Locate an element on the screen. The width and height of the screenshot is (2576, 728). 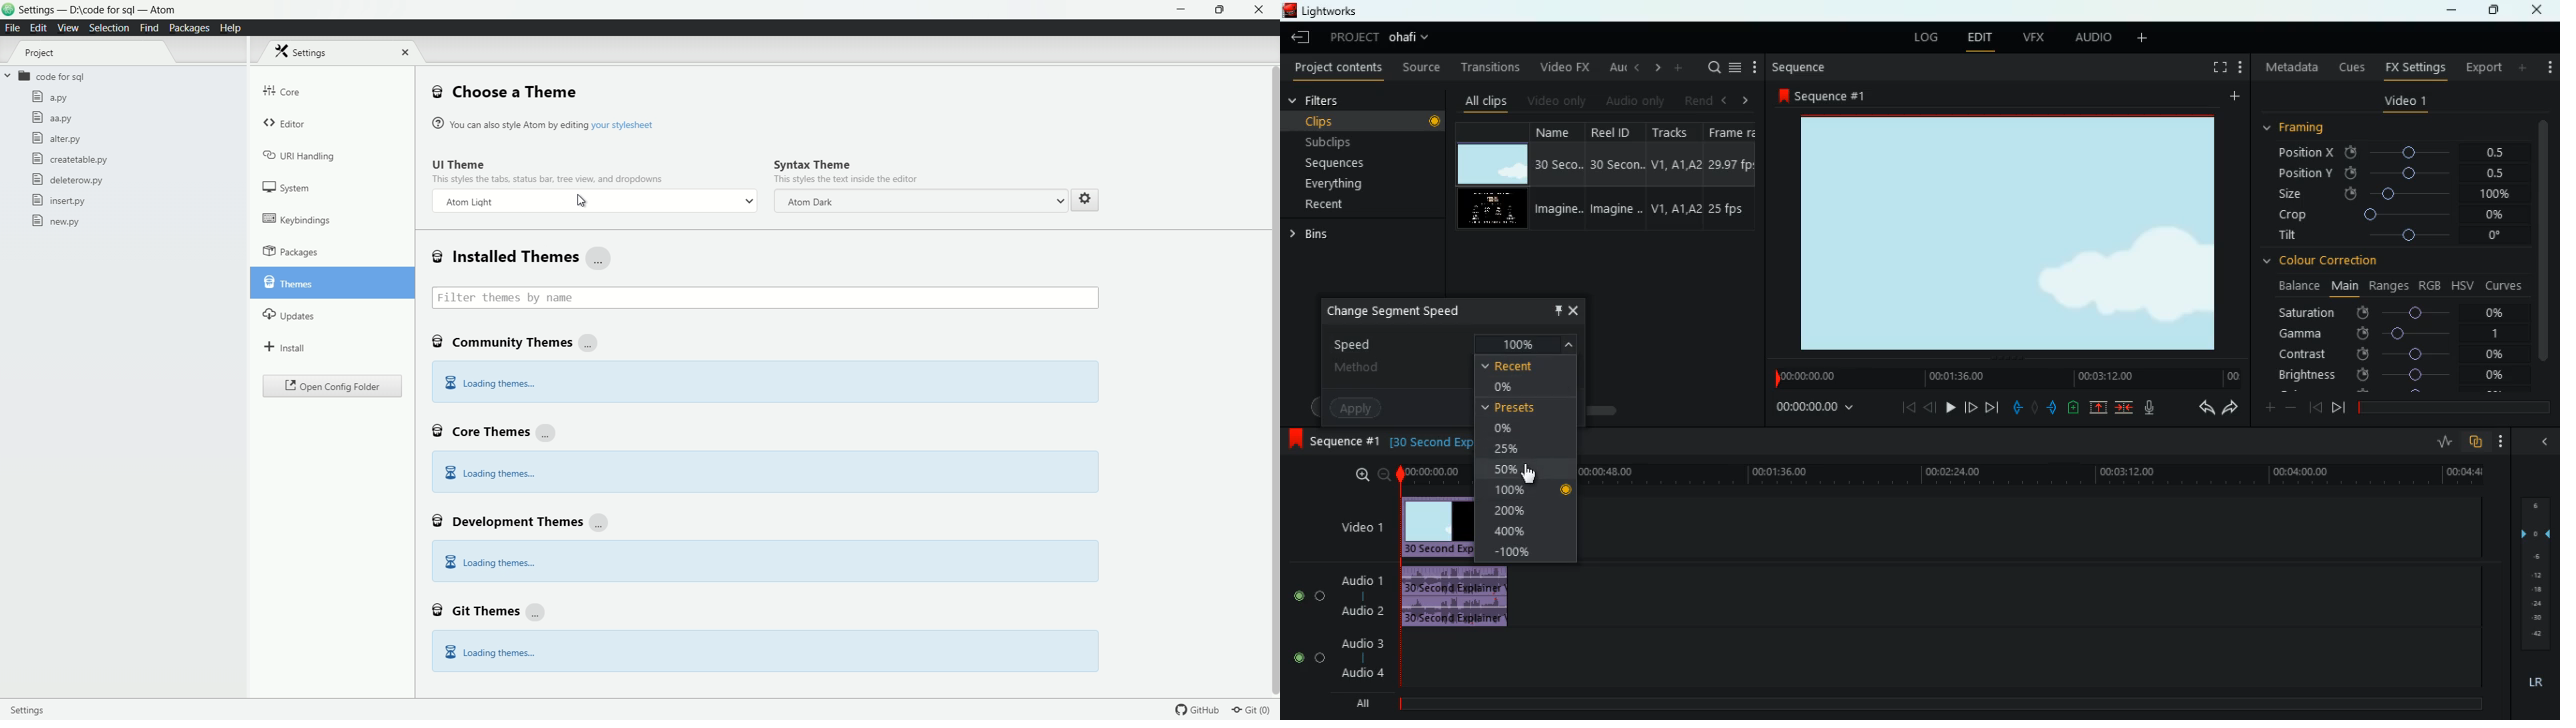
file menu is located at coordinates (13, 29).